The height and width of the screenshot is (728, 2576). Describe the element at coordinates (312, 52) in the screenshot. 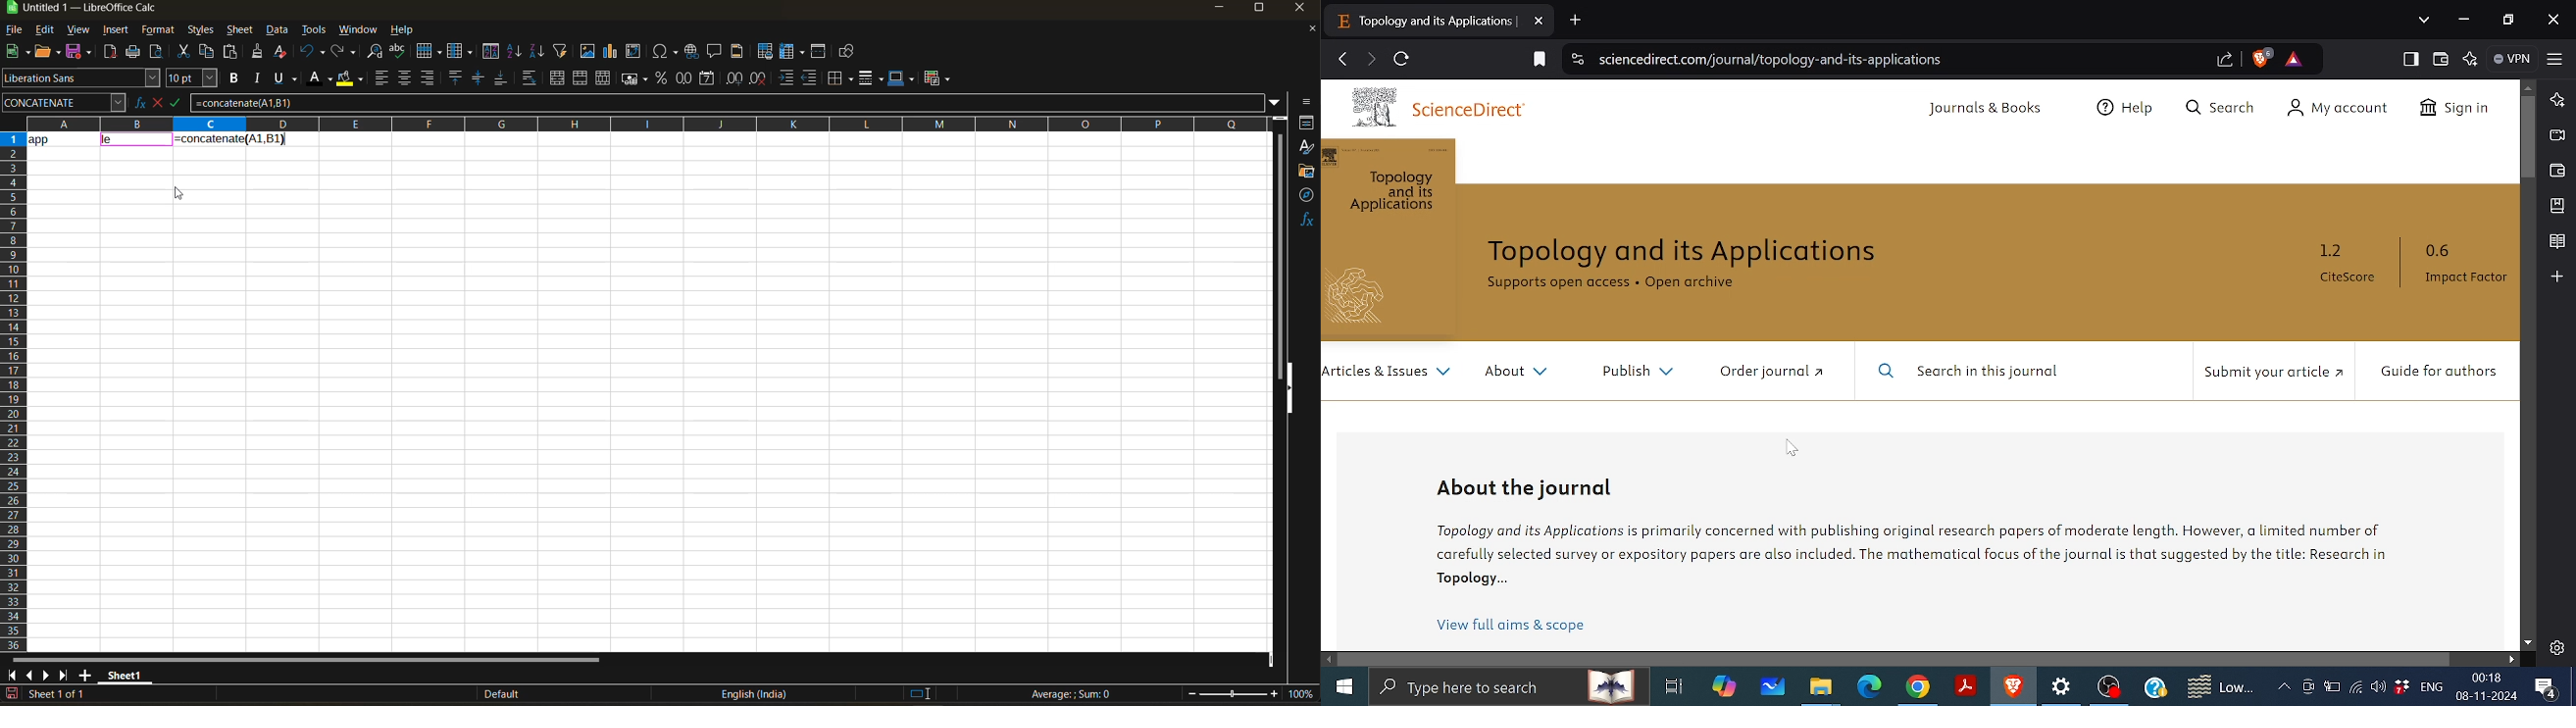

I see `undo` at that location.